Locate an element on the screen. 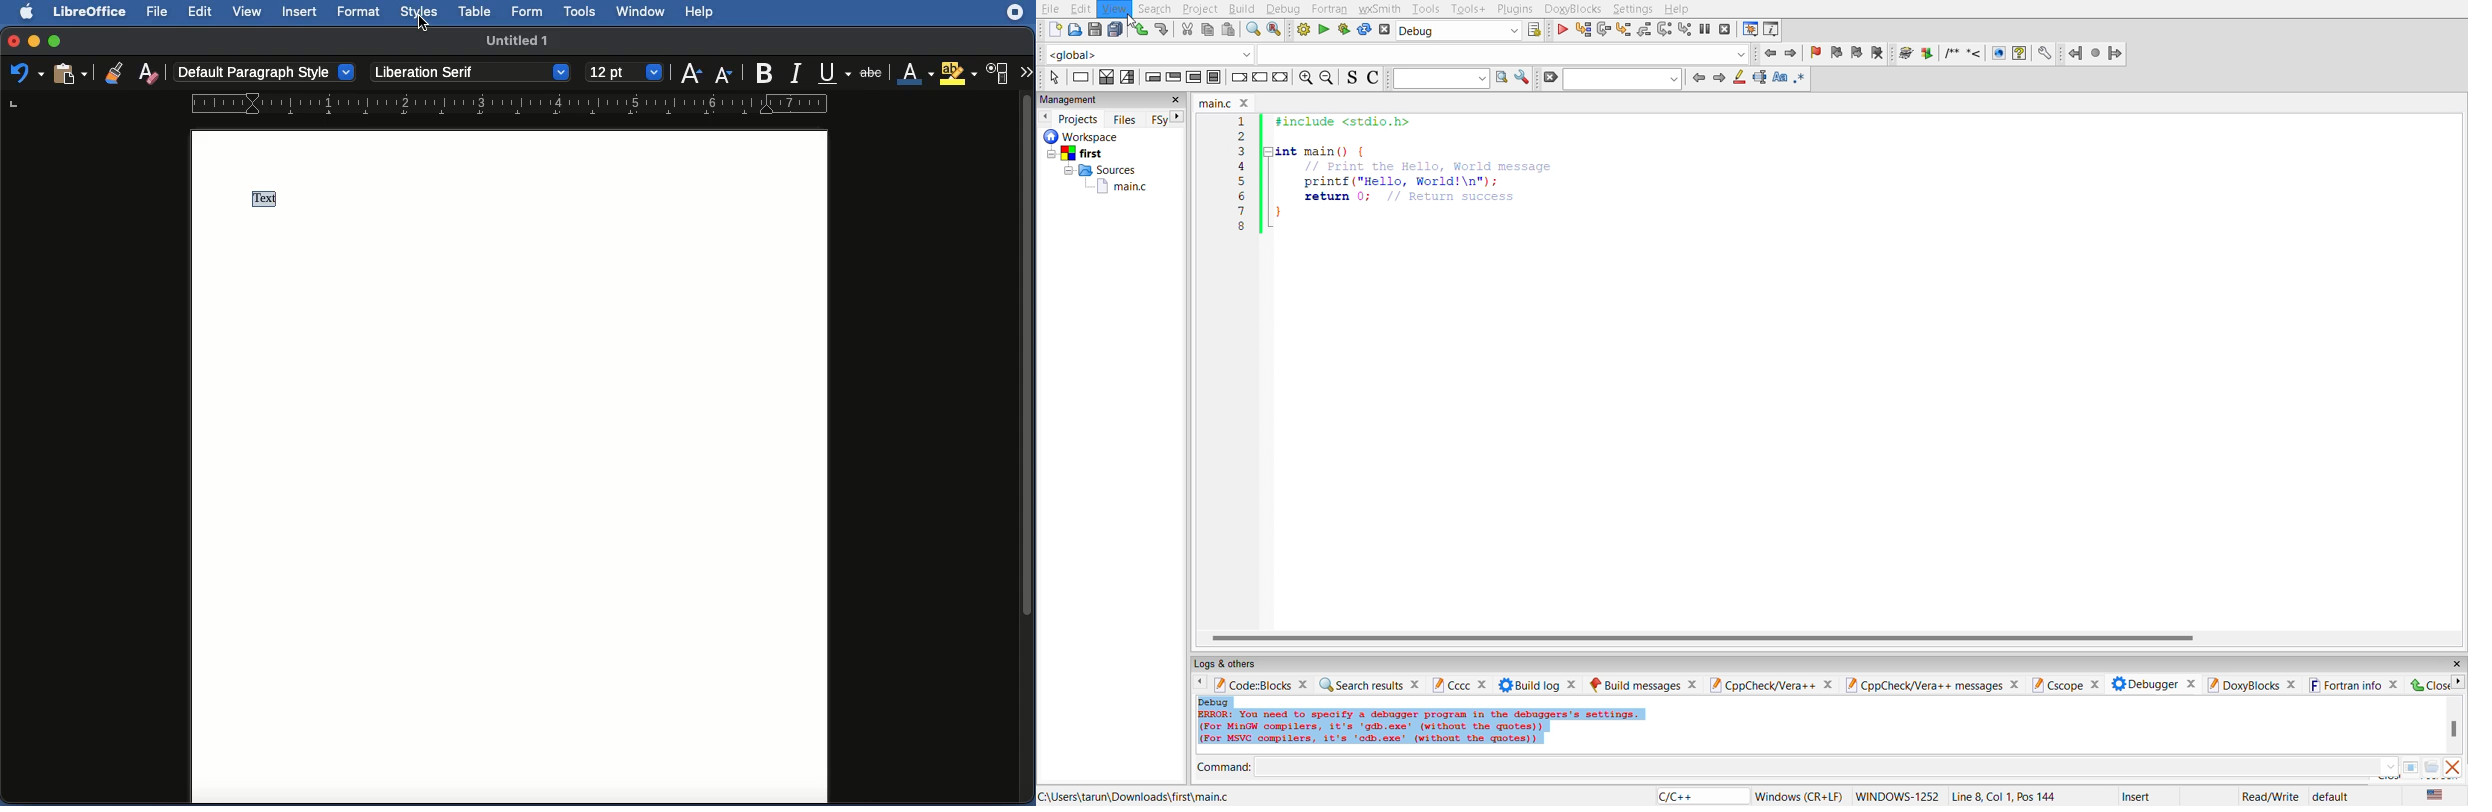 The image size is (2492, 812). counting loop is located at coordinates (1196, 79).